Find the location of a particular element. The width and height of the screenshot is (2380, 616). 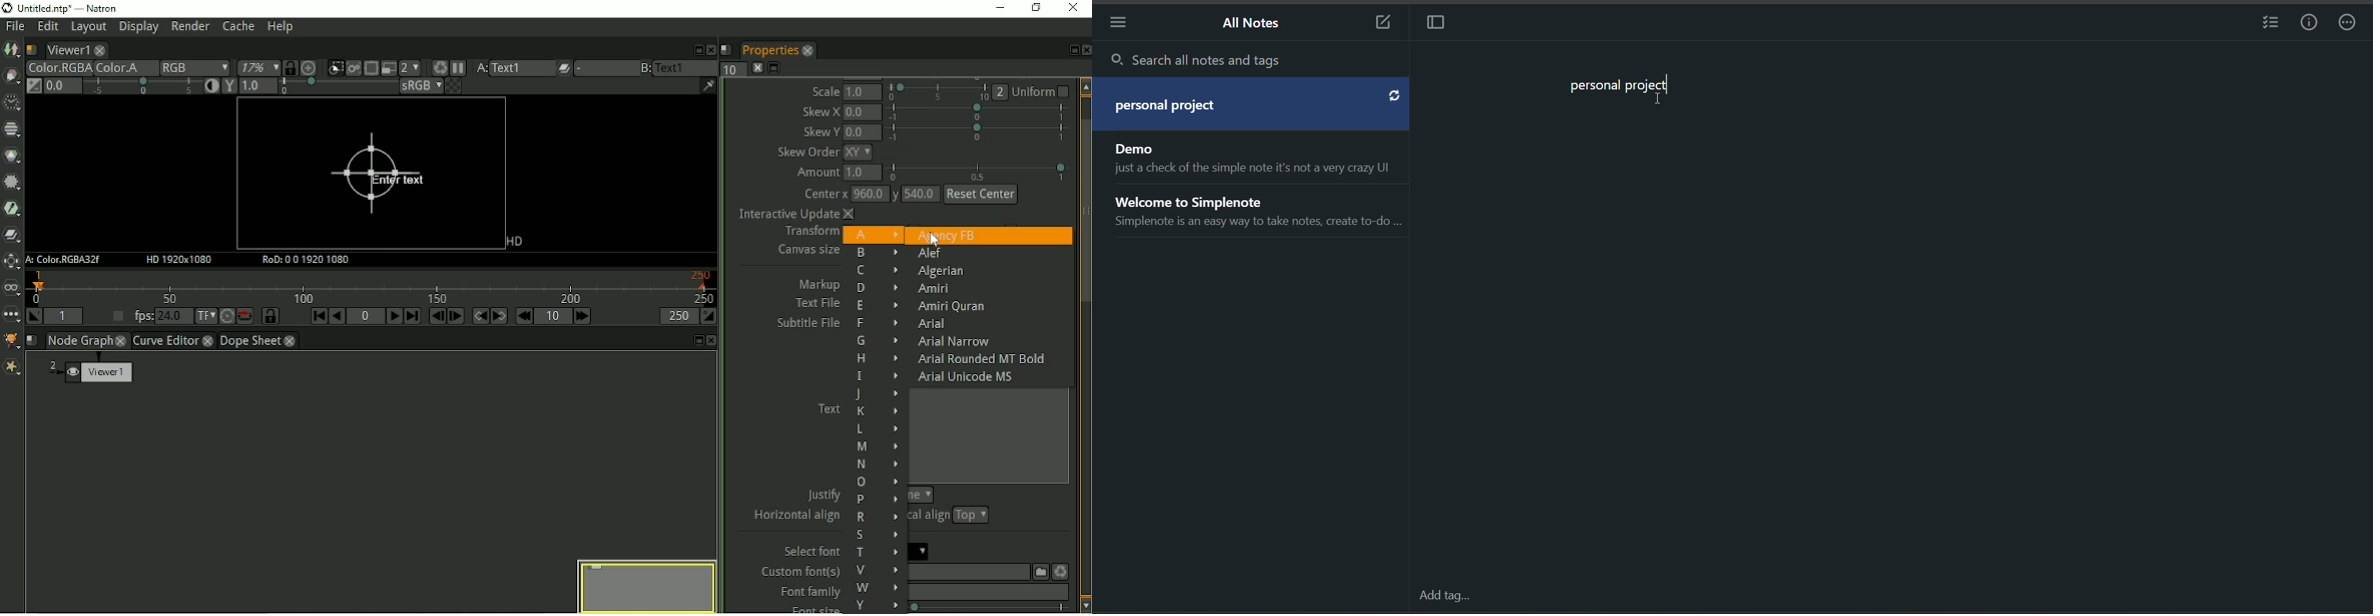

Timeline is located at coordinates (374, 287).